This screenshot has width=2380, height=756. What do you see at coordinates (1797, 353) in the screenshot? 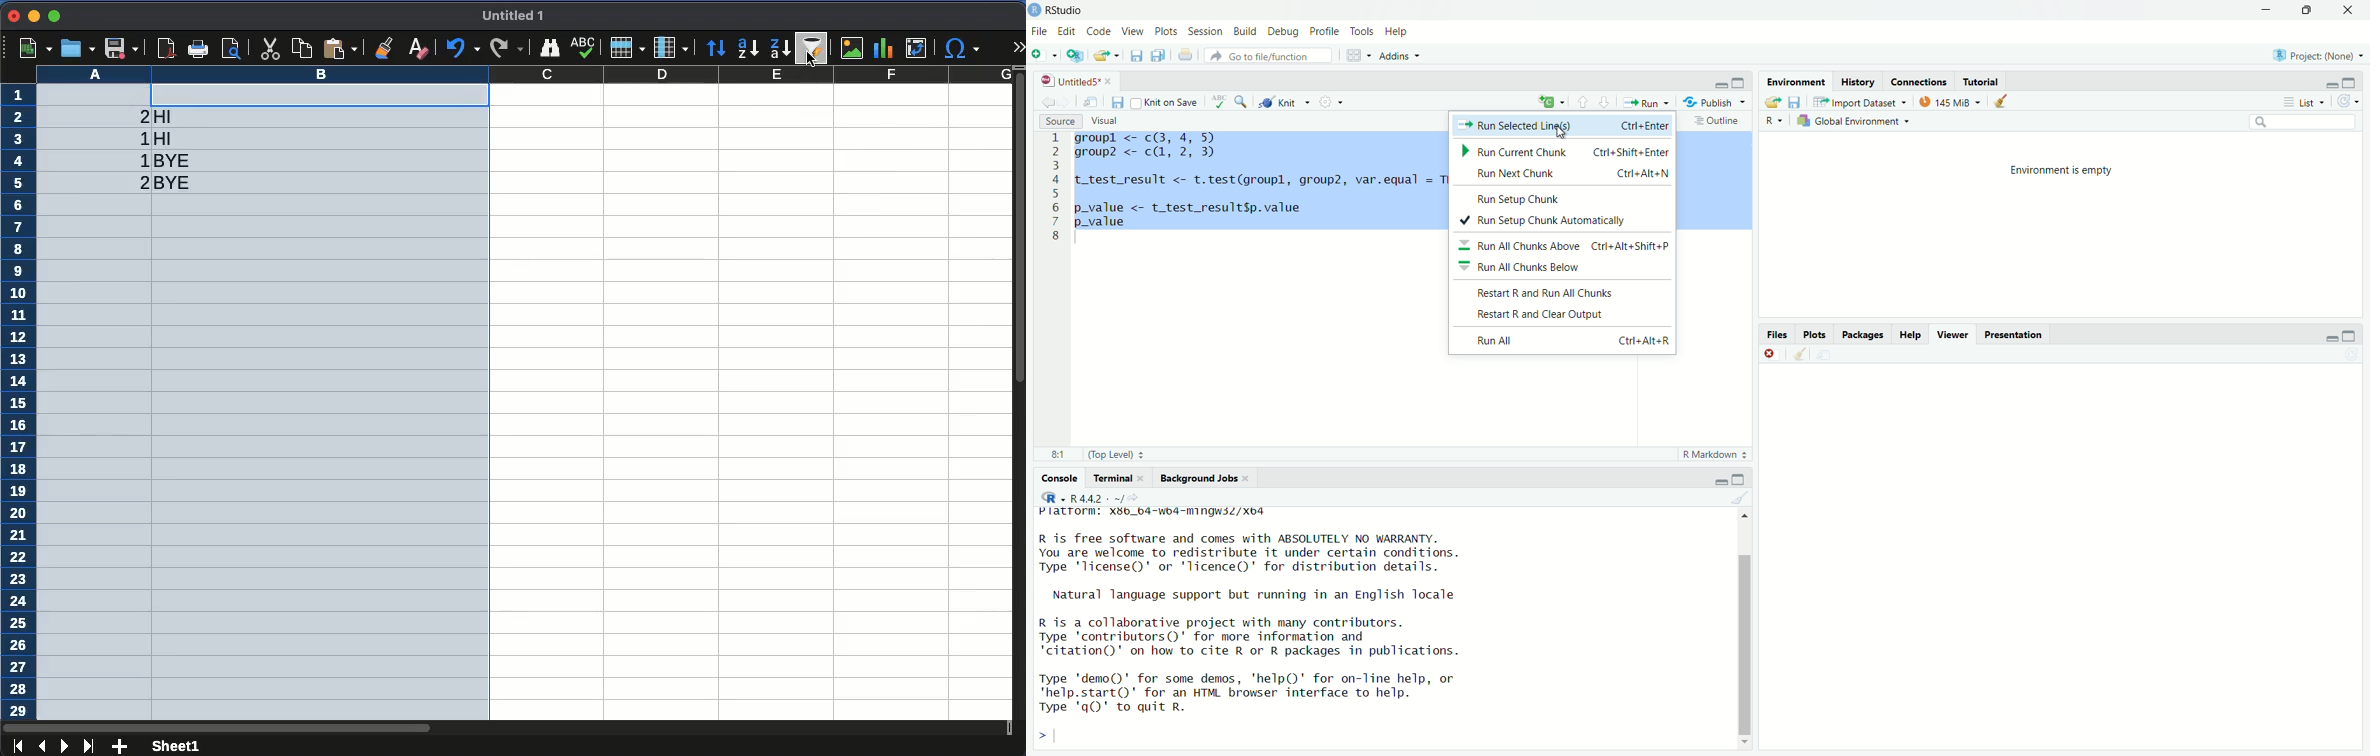
I see `clear console` at bounding box center [1797, 353].